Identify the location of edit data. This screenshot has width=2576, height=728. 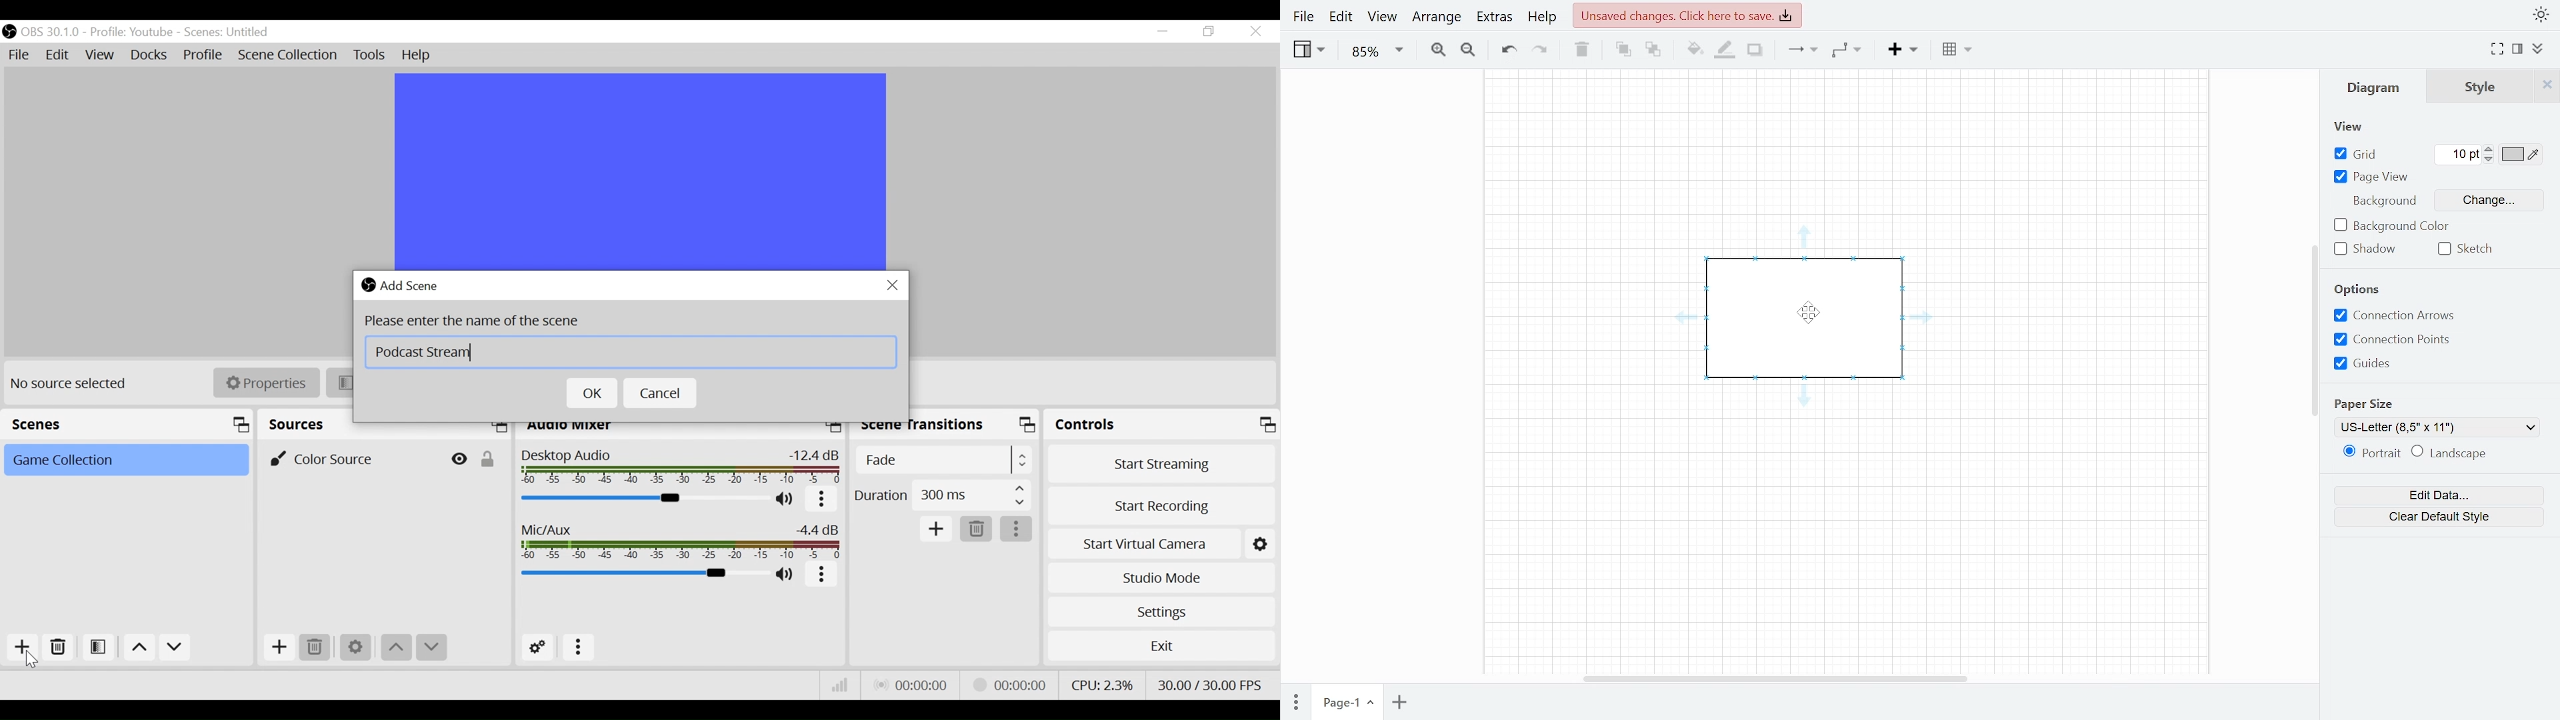
(2438, 494).